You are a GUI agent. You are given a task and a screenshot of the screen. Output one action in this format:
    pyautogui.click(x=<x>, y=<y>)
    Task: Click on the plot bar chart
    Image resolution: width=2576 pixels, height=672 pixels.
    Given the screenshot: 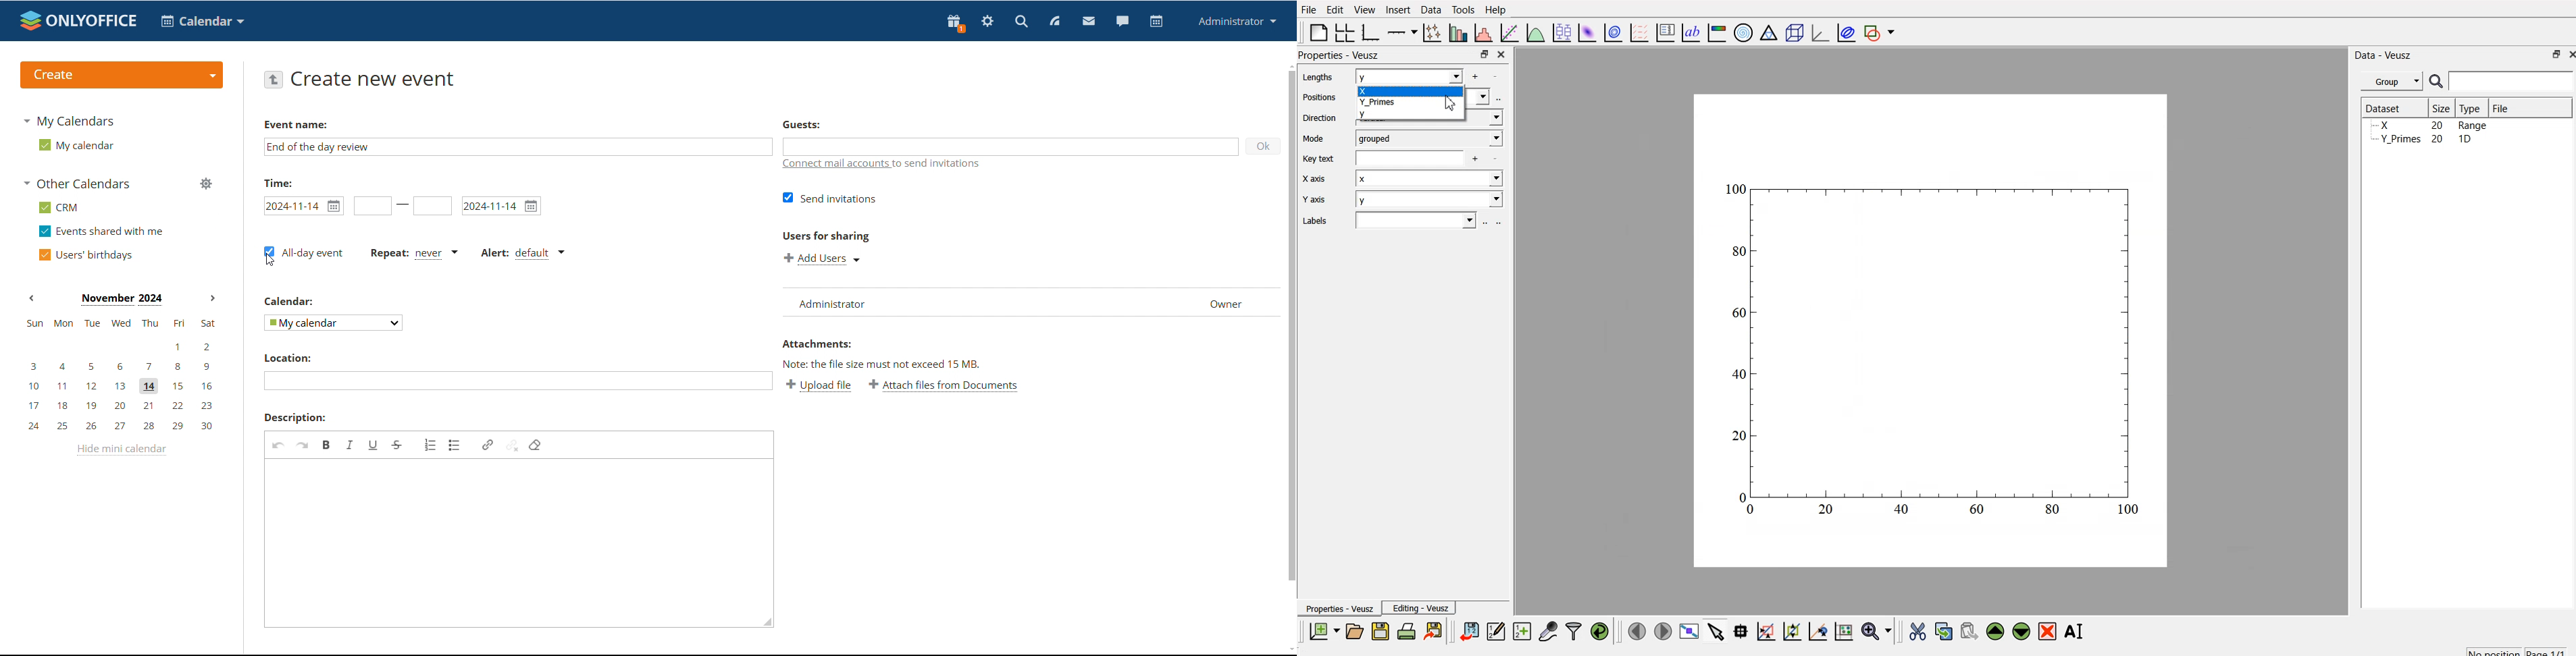 What is the action you would take?
    pyautogui.click(x=1457, y=34)
    